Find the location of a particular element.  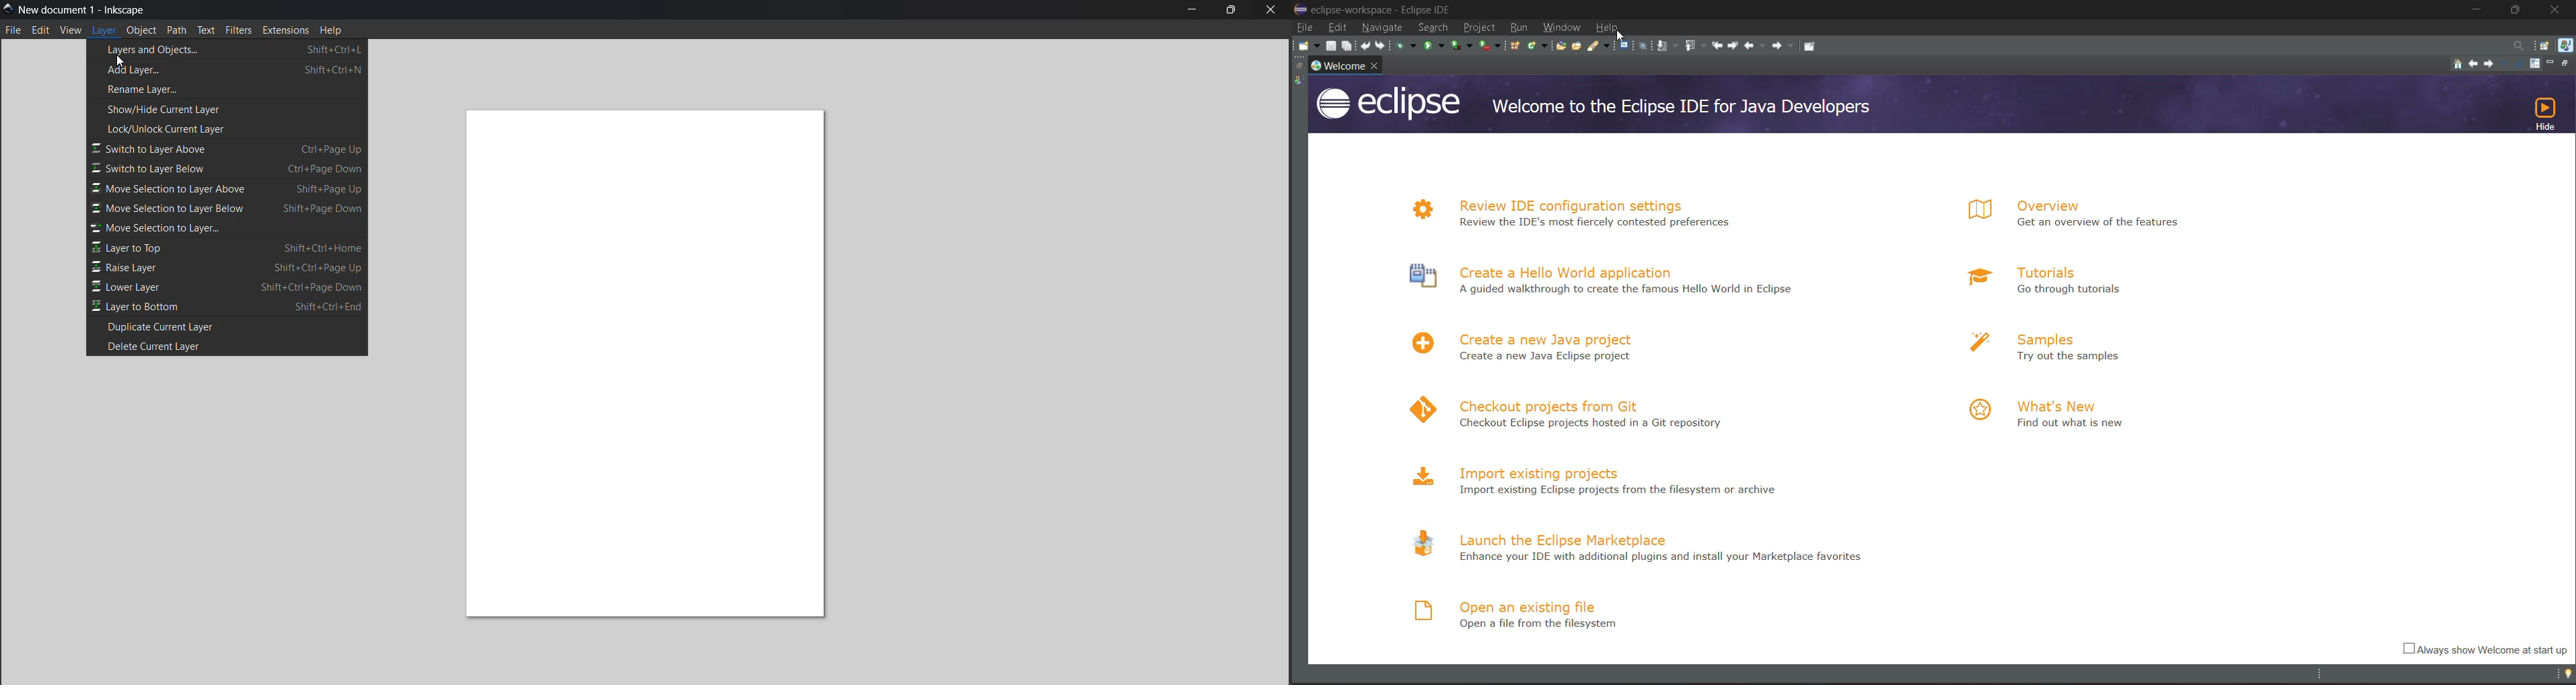

canvas is located at coordinates (649, 358).